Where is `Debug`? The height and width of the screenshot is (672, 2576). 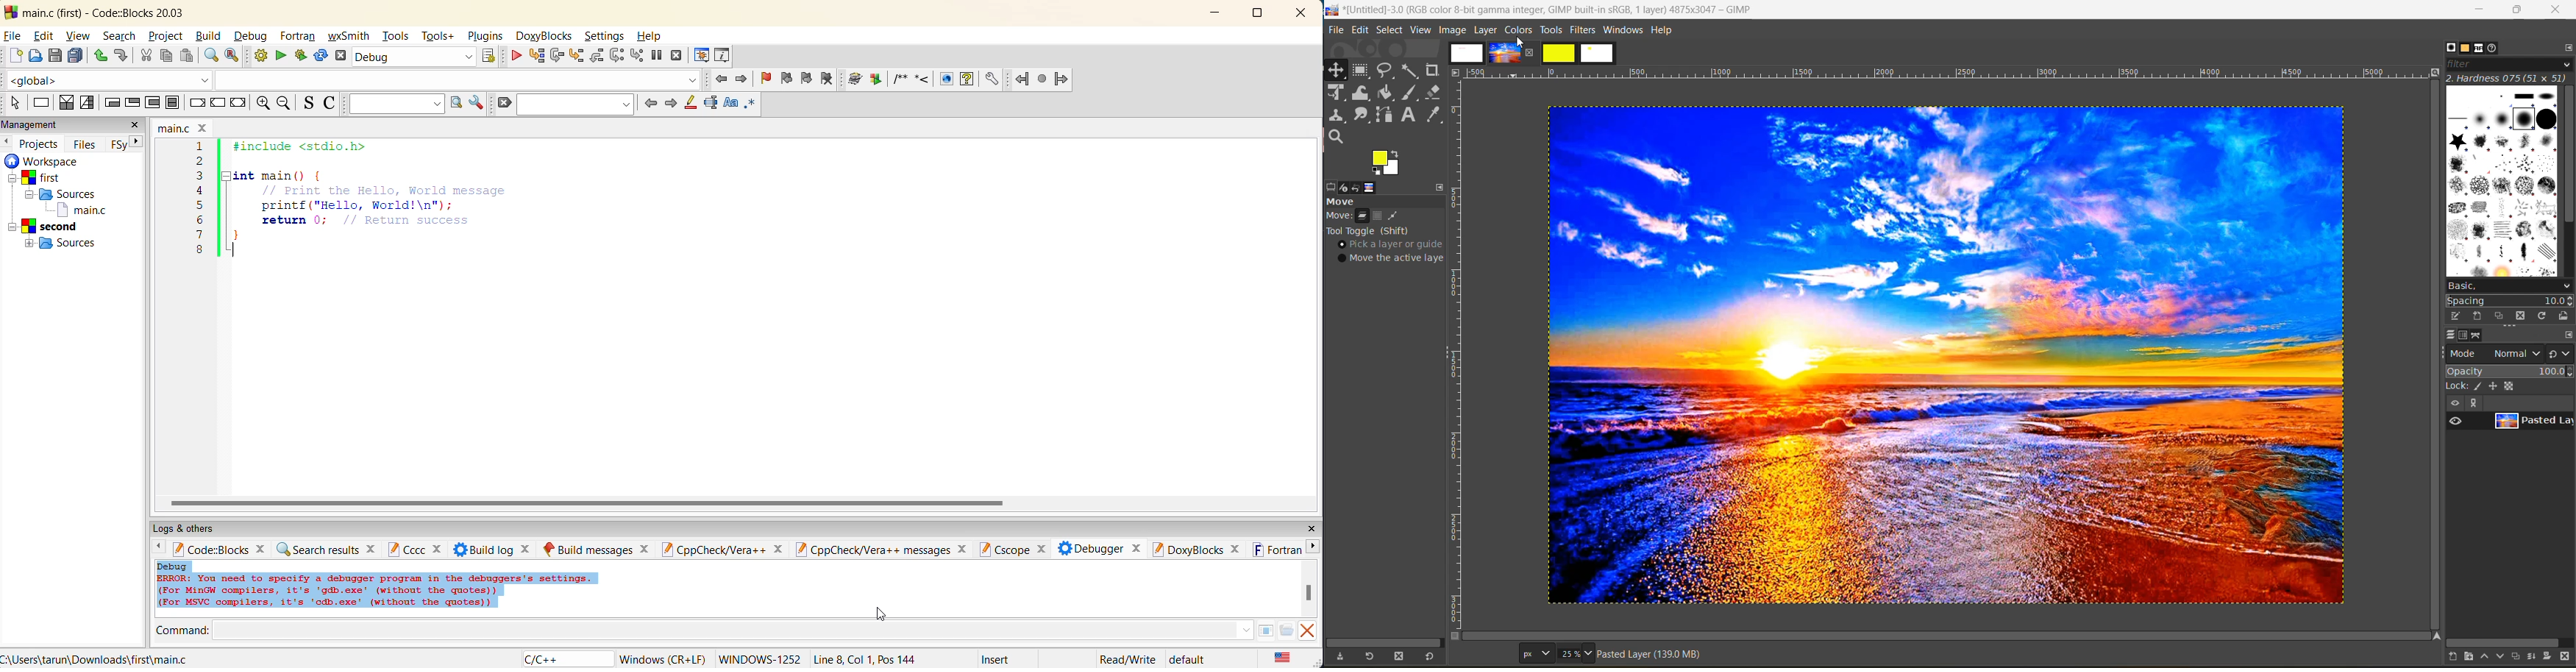
Debug is located at coordinates (404, 56).